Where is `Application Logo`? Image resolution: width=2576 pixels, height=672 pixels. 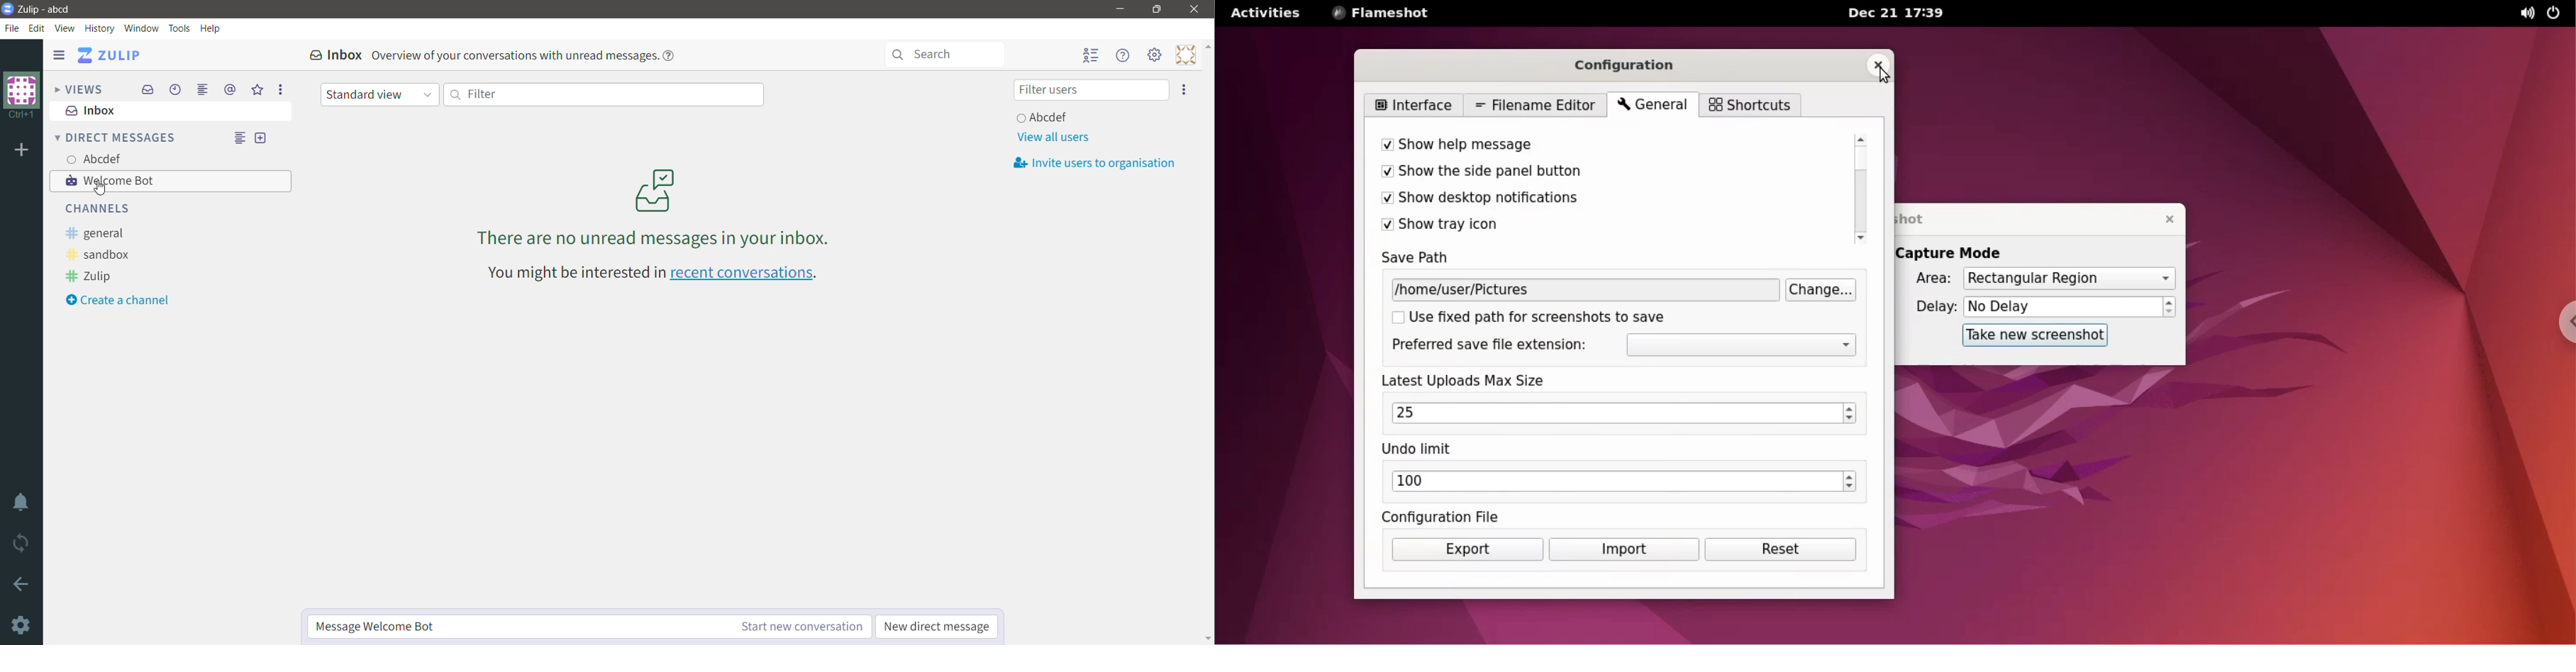
Application Logo is located at coordinates (8, 9).